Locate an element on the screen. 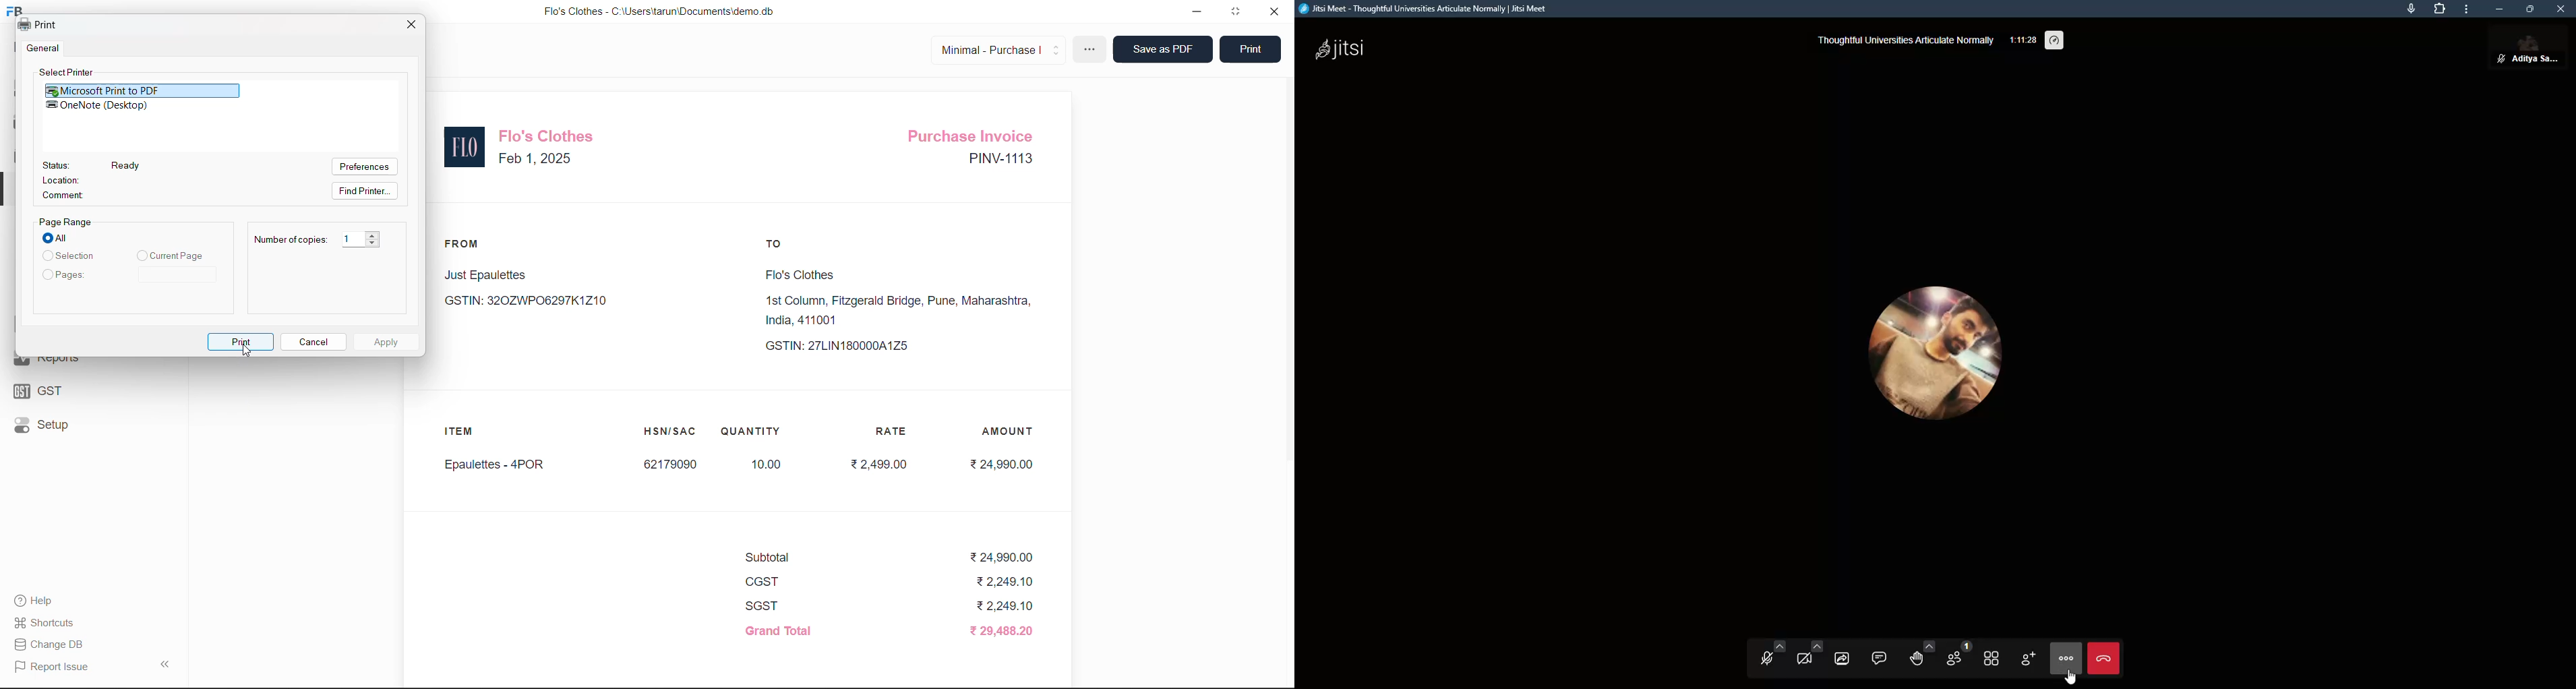 This screenshot has width=2576, height=700. Setup is located at coordinates (49, 426).